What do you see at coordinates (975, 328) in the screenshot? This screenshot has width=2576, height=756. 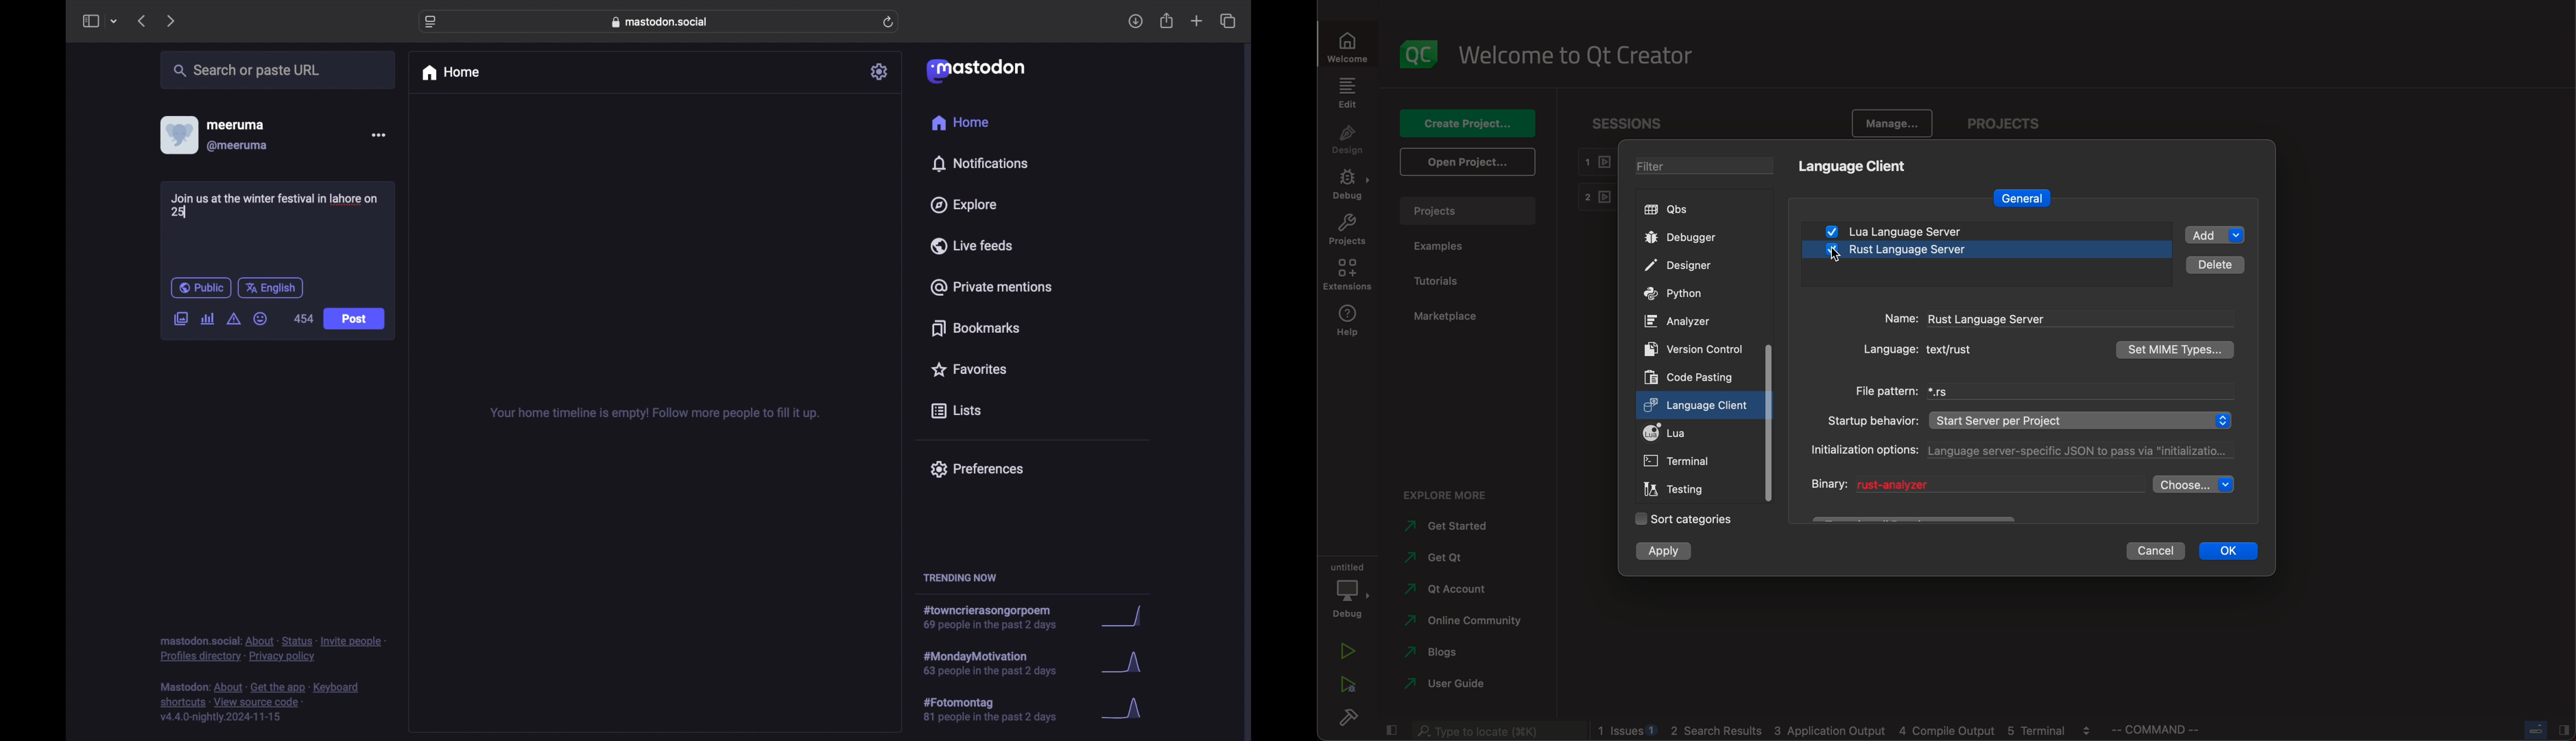 I see `bookmarks` at bounding box center [975, 328].